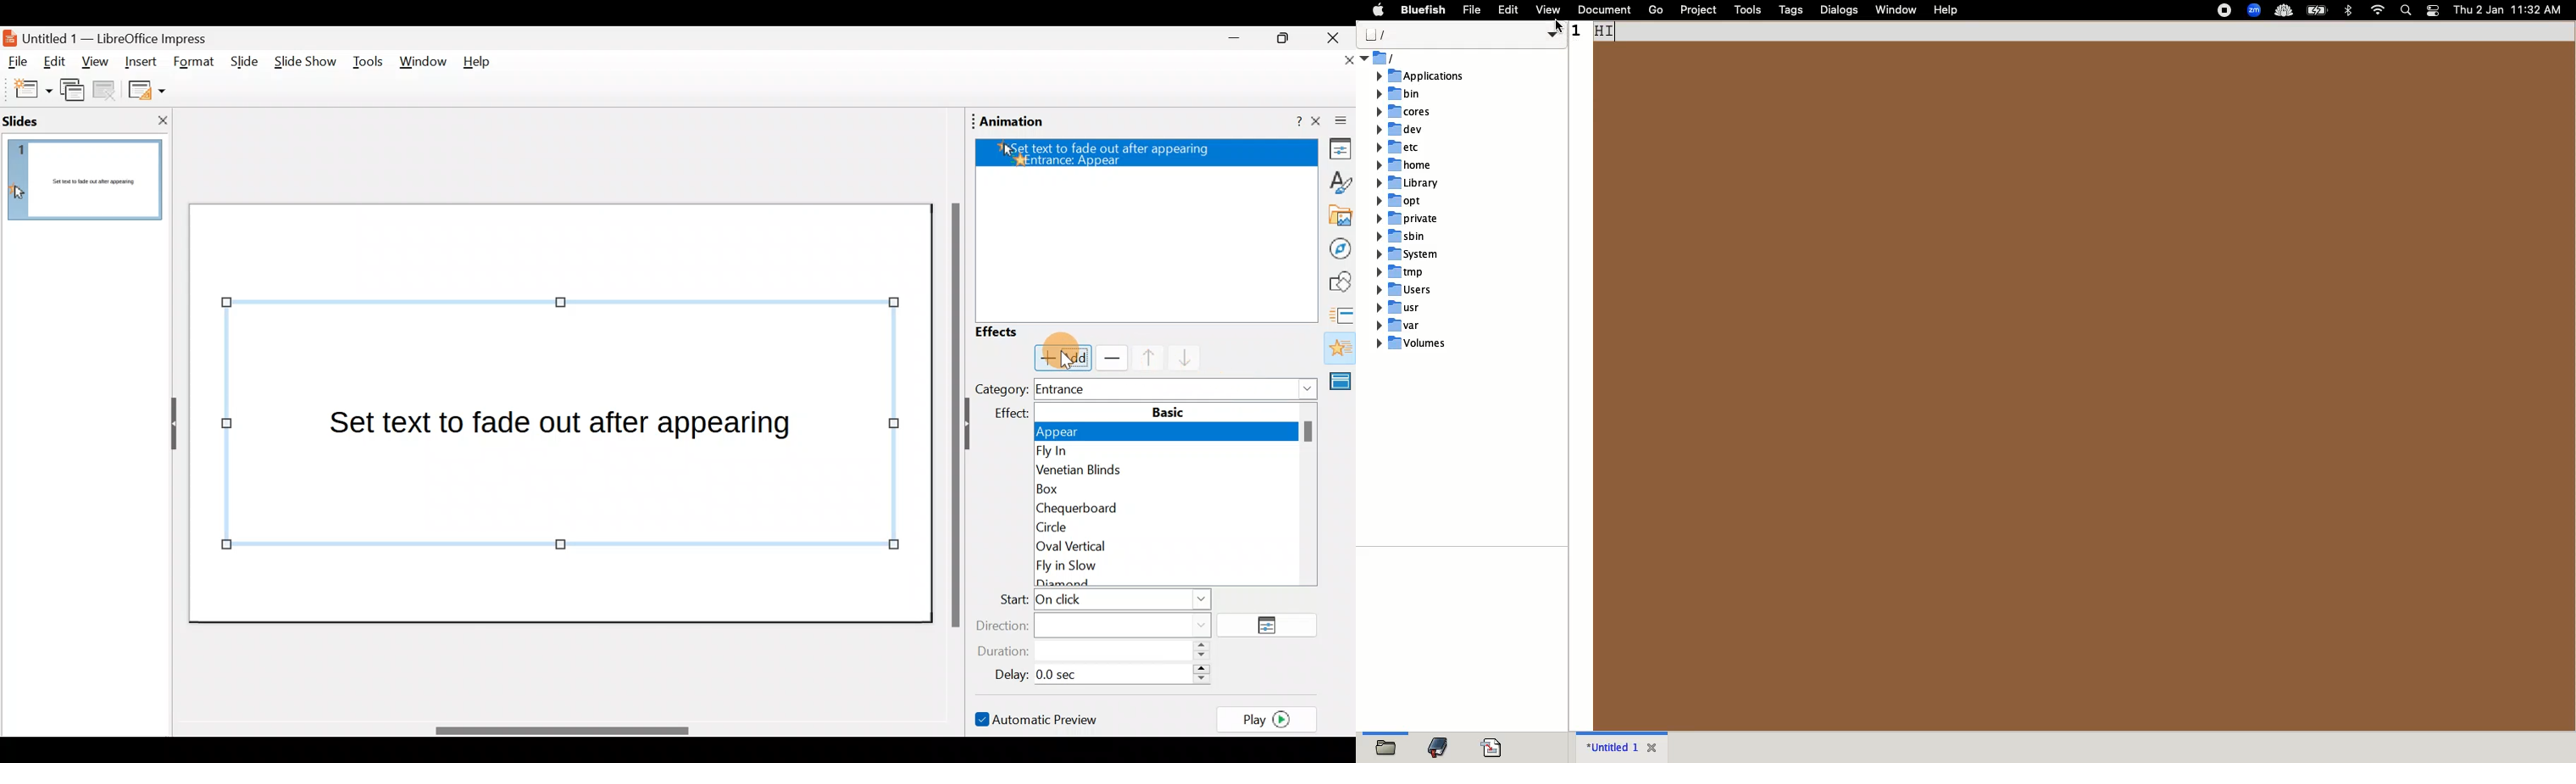 Image resolution: width=2576 pixels, height=784 pixels. I want to click on File, so click(18, 62).